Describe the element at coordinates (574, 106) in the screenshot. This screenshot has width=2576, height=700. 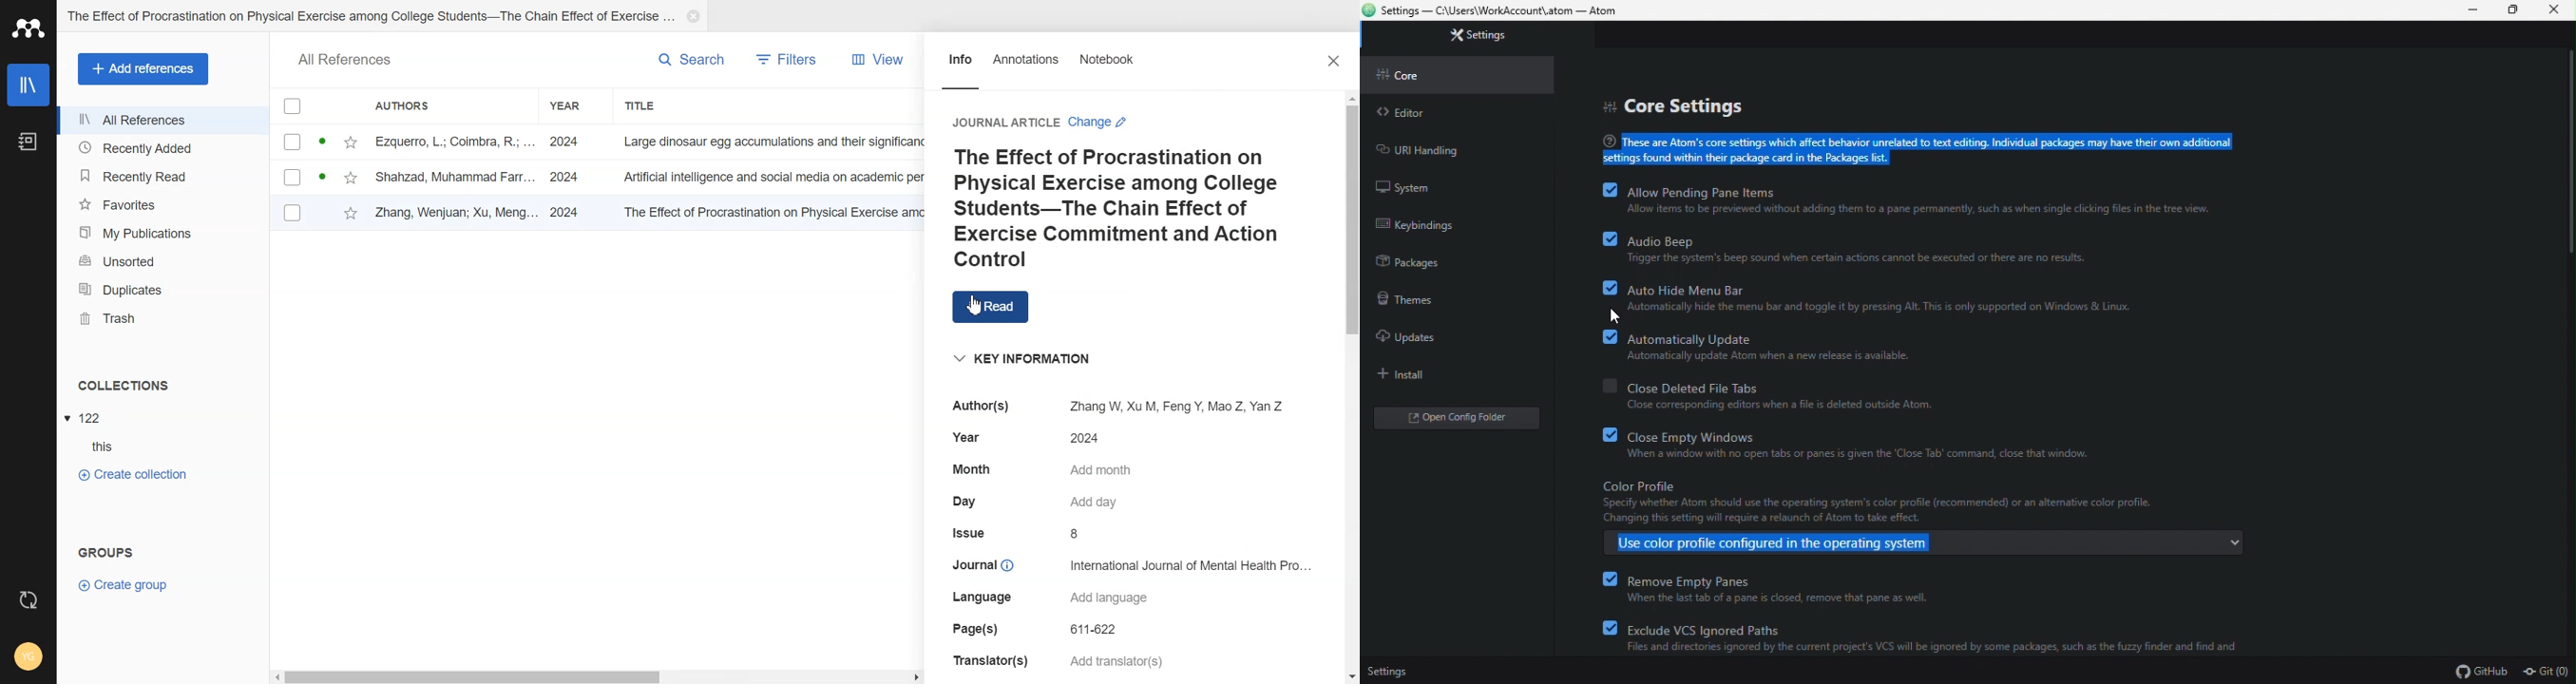
I see `Year` at that location.